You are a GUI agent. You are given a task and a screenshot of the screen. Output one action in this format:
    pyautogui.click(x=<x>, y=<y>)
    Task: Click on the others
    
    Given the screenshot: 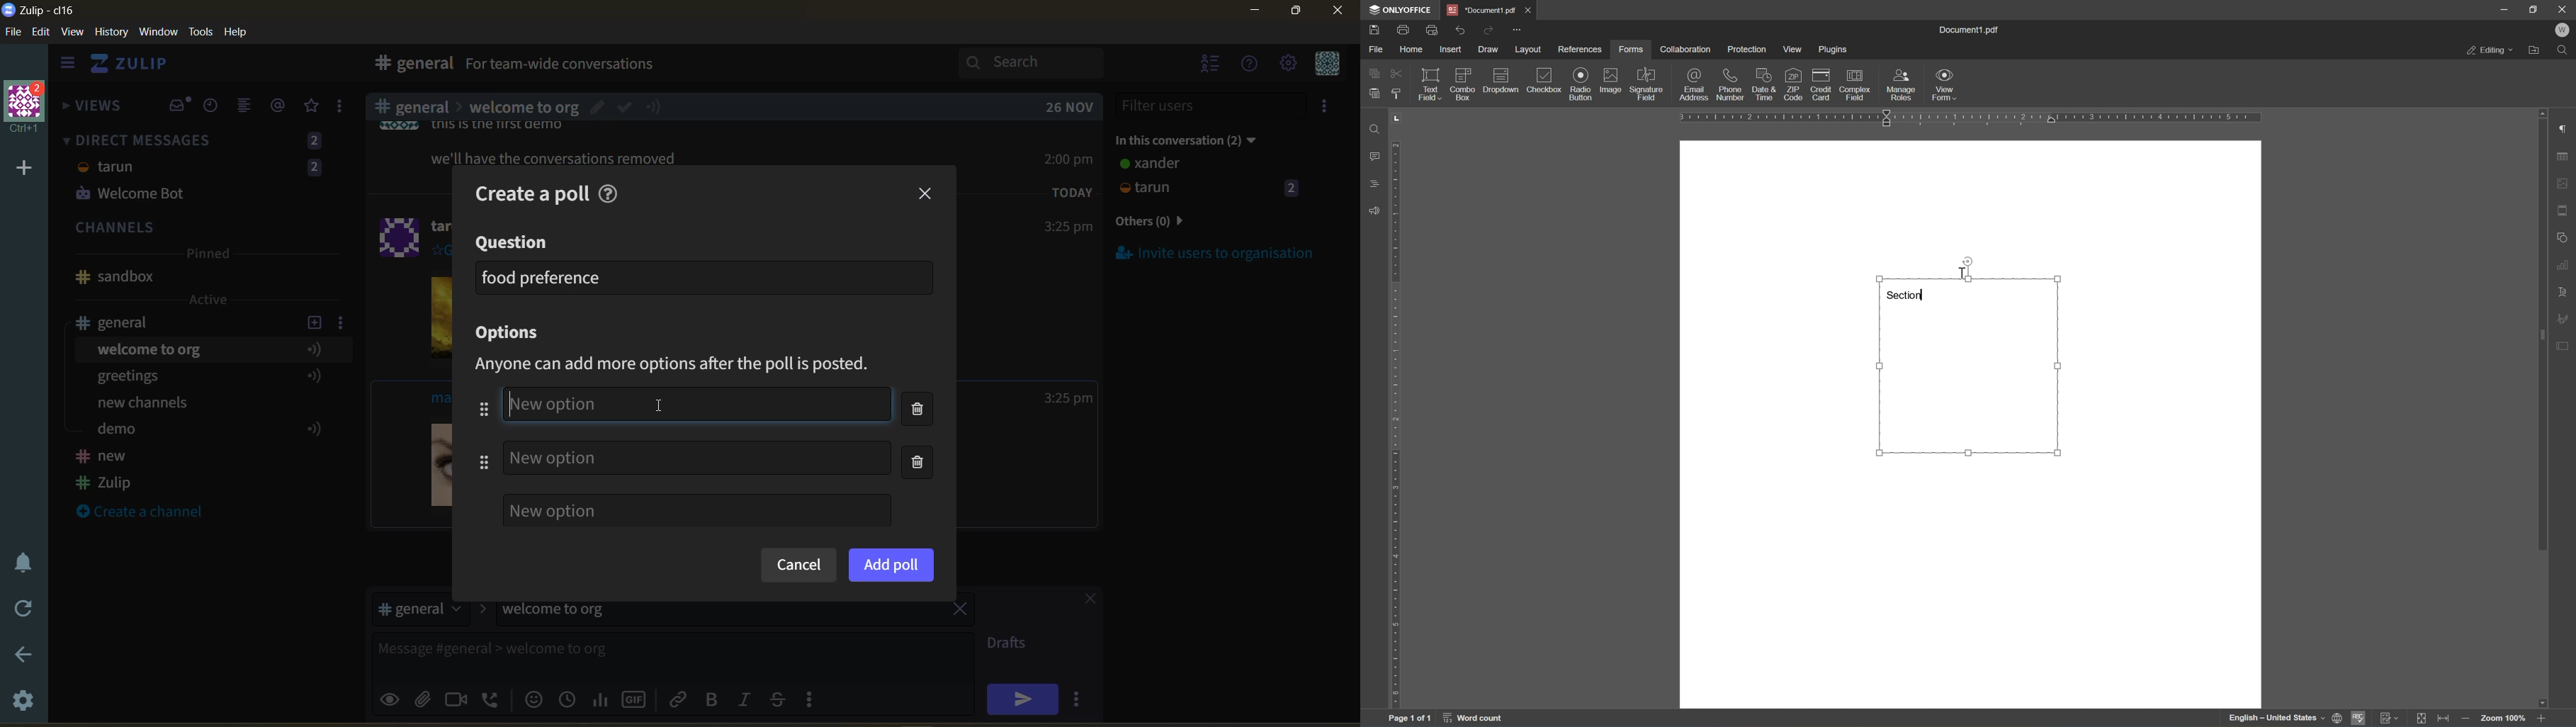 What is the action you would take?
    pyautogui.click(x=1172, y=222)
    